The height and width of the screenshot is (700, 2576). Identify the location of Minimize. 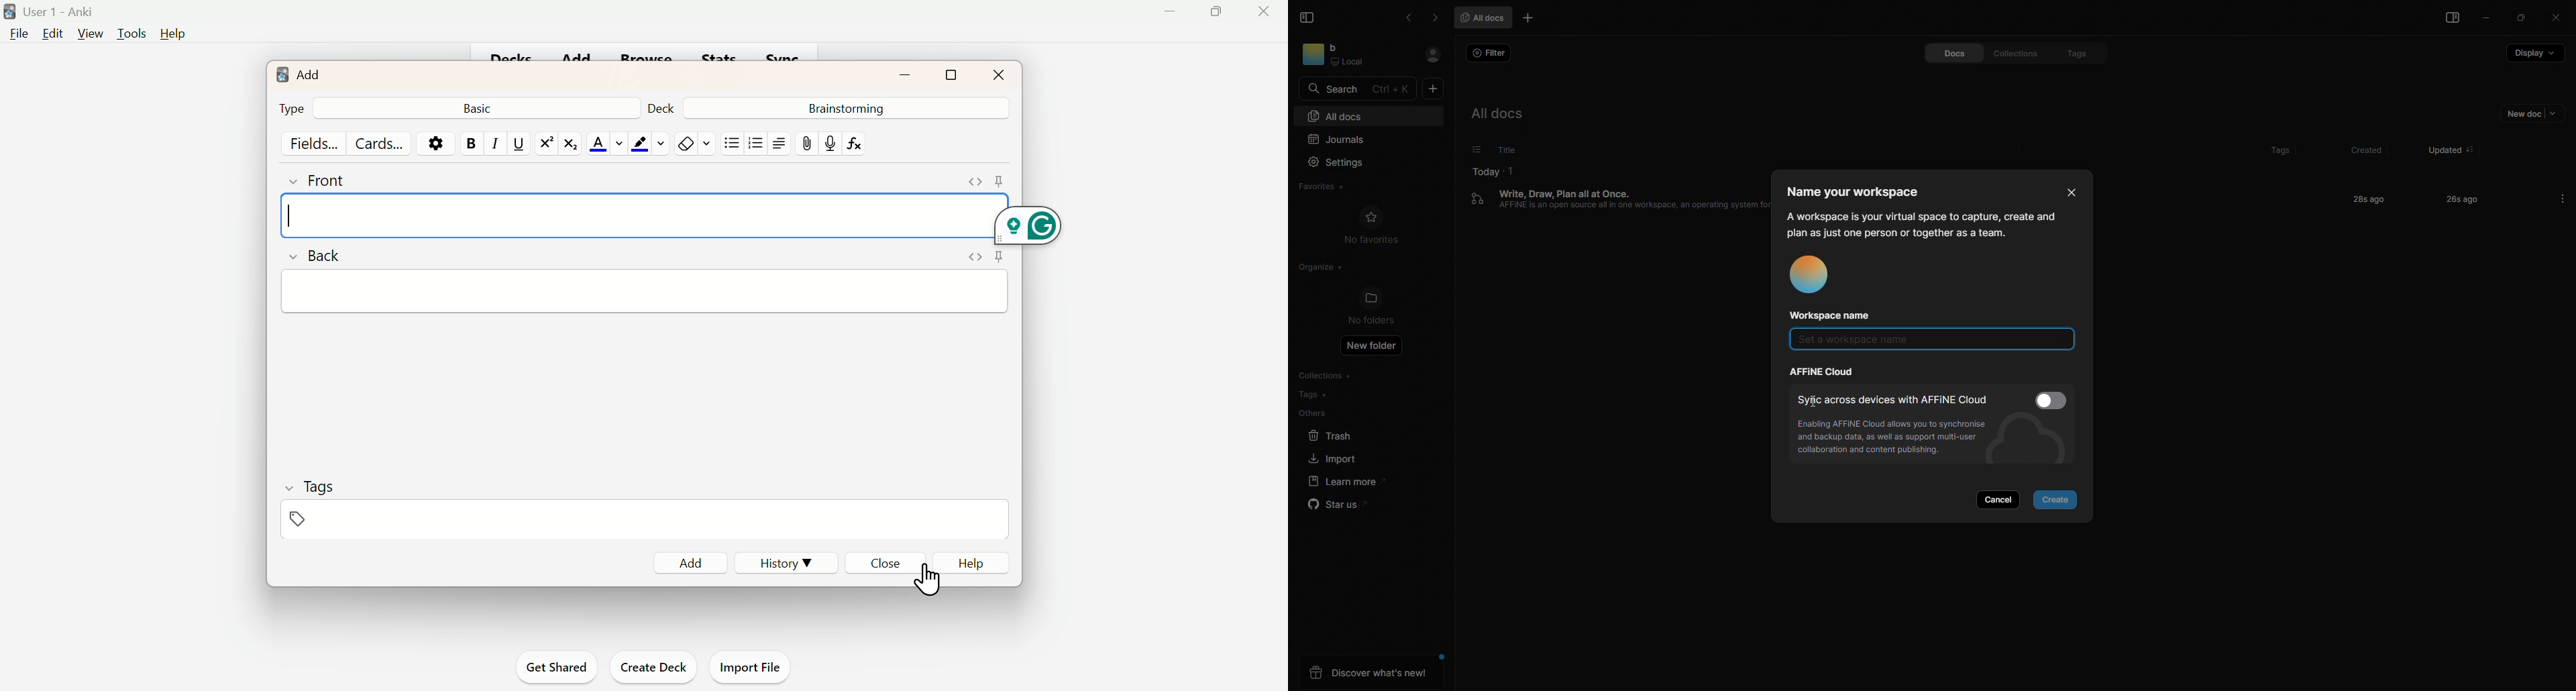
(907, 73).